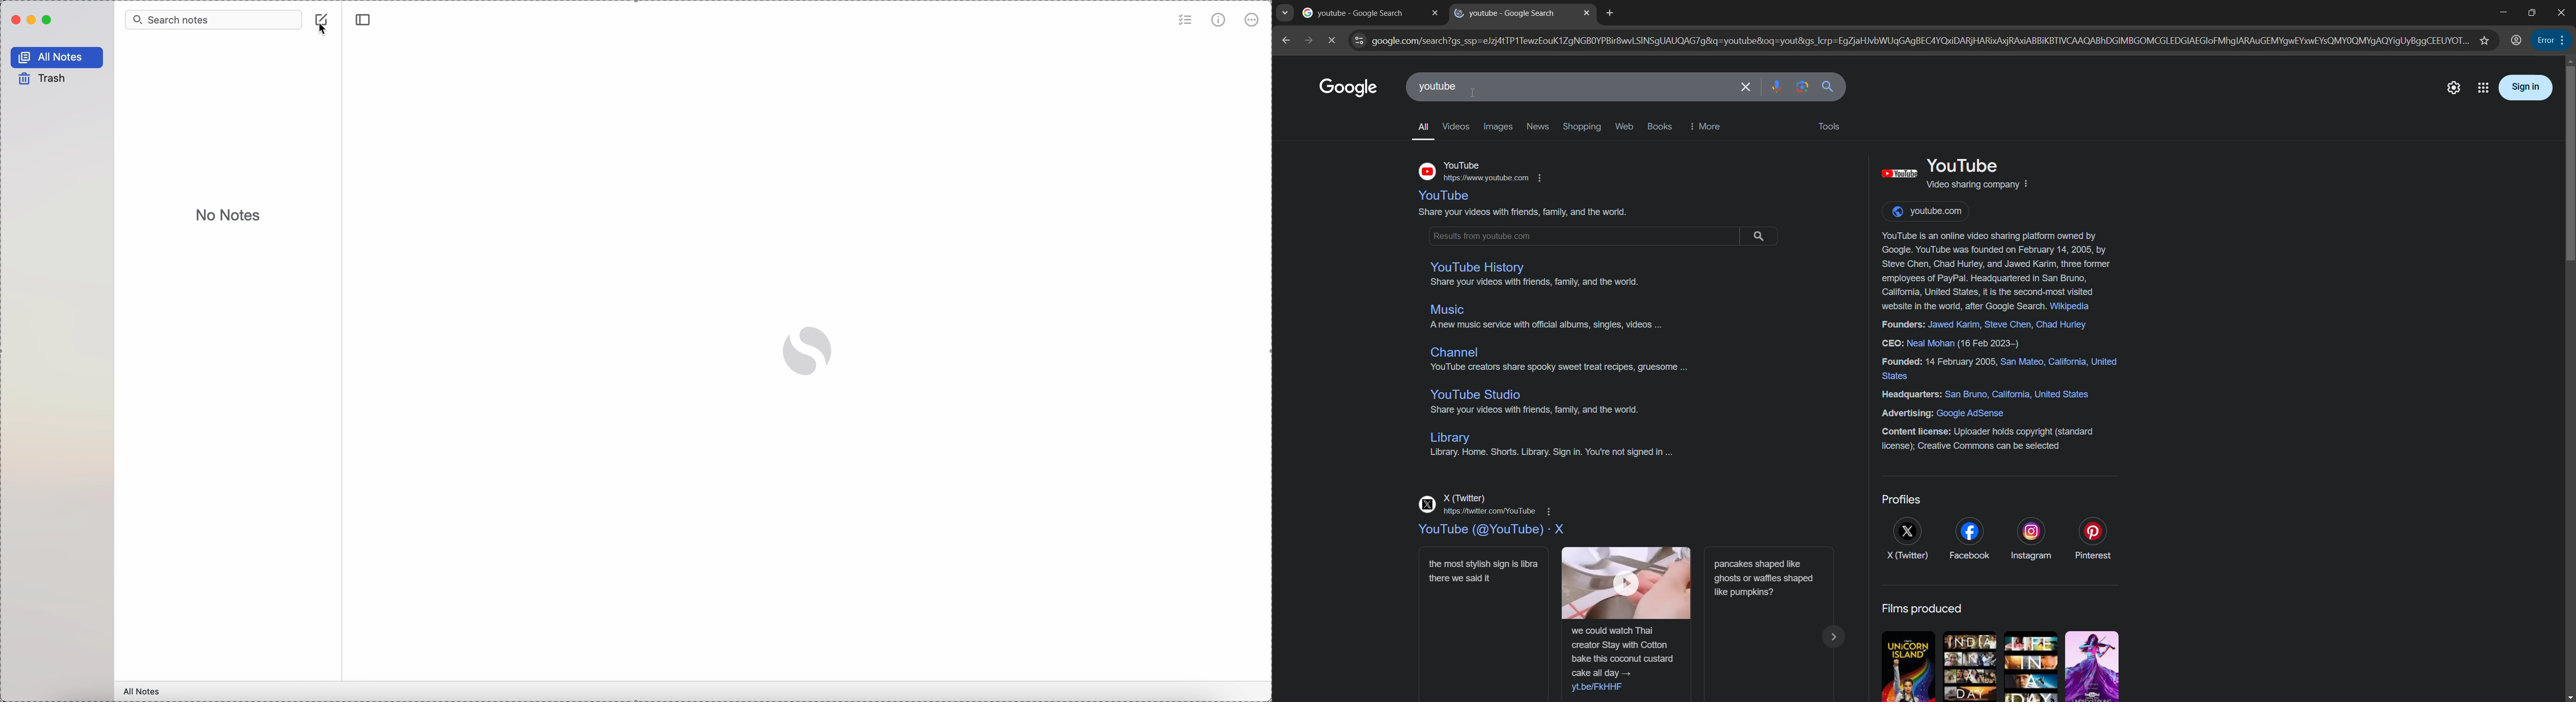 The height and width of the screenshot is (728, 2576). Describe the element at coordinates (1285, 39) in the screenshot. I see `back` at that location.